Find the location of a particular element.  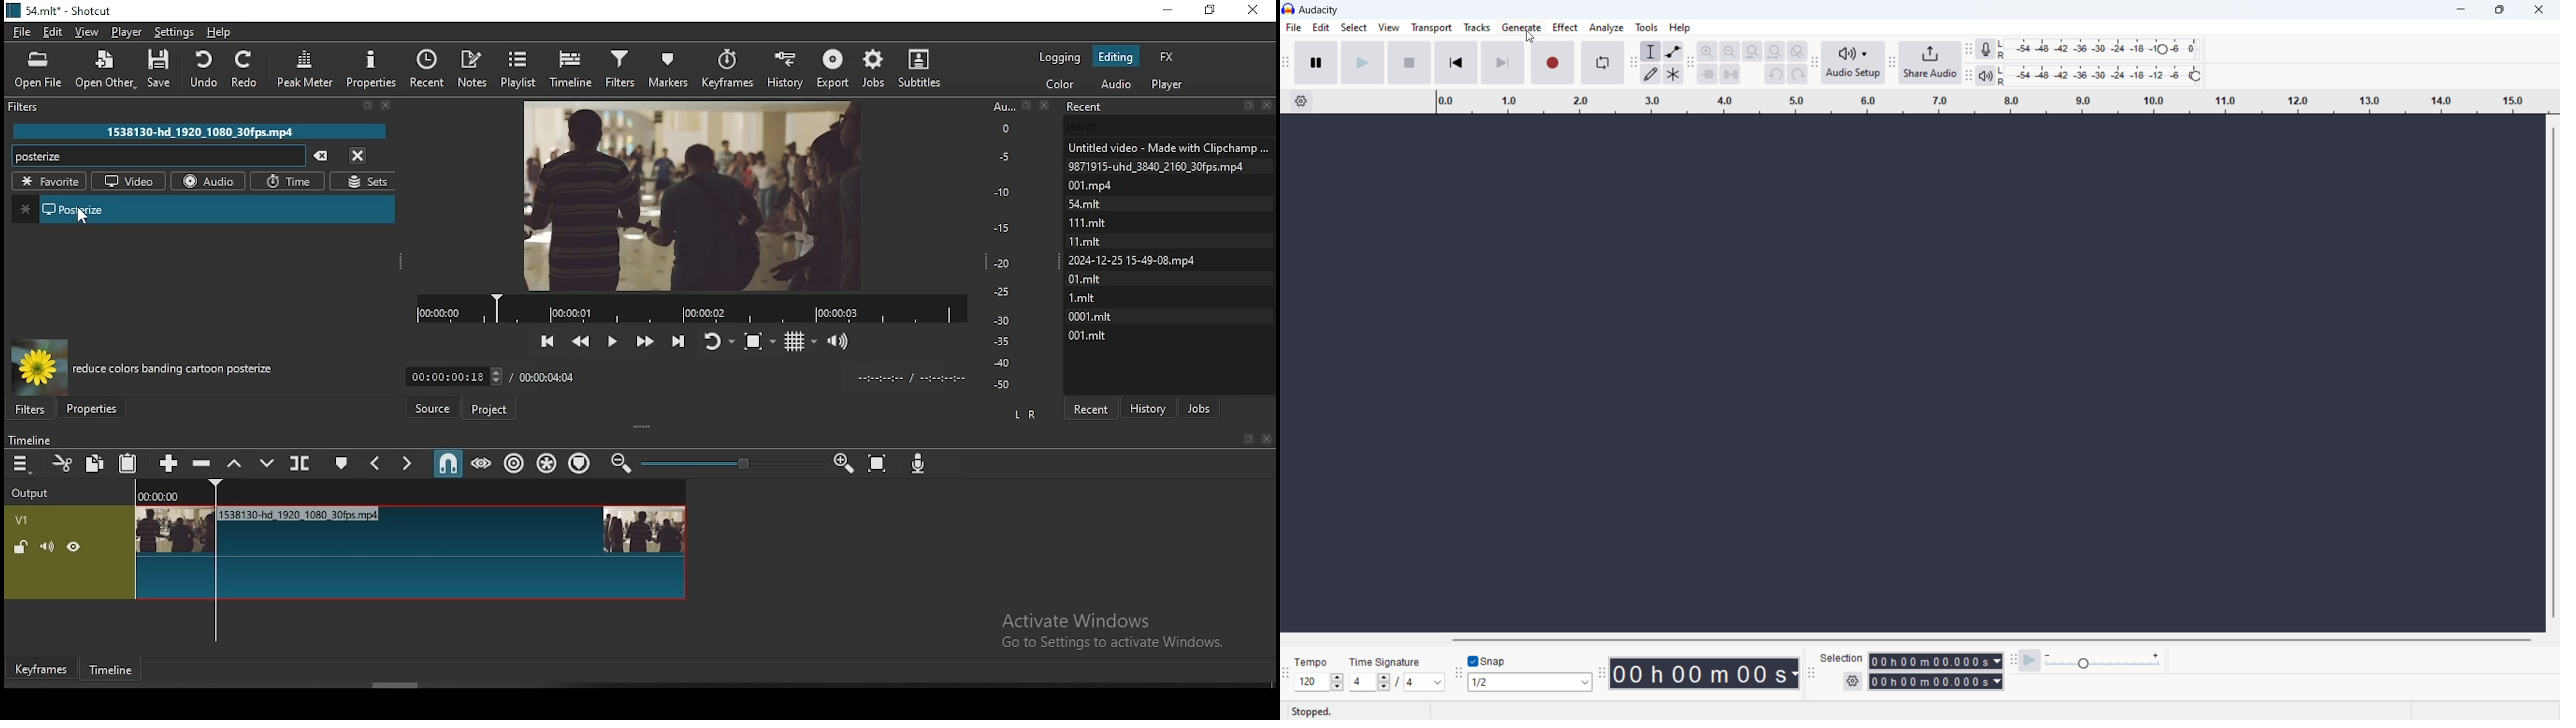

toggle grid display on the player is located at coordinates (798, 339).